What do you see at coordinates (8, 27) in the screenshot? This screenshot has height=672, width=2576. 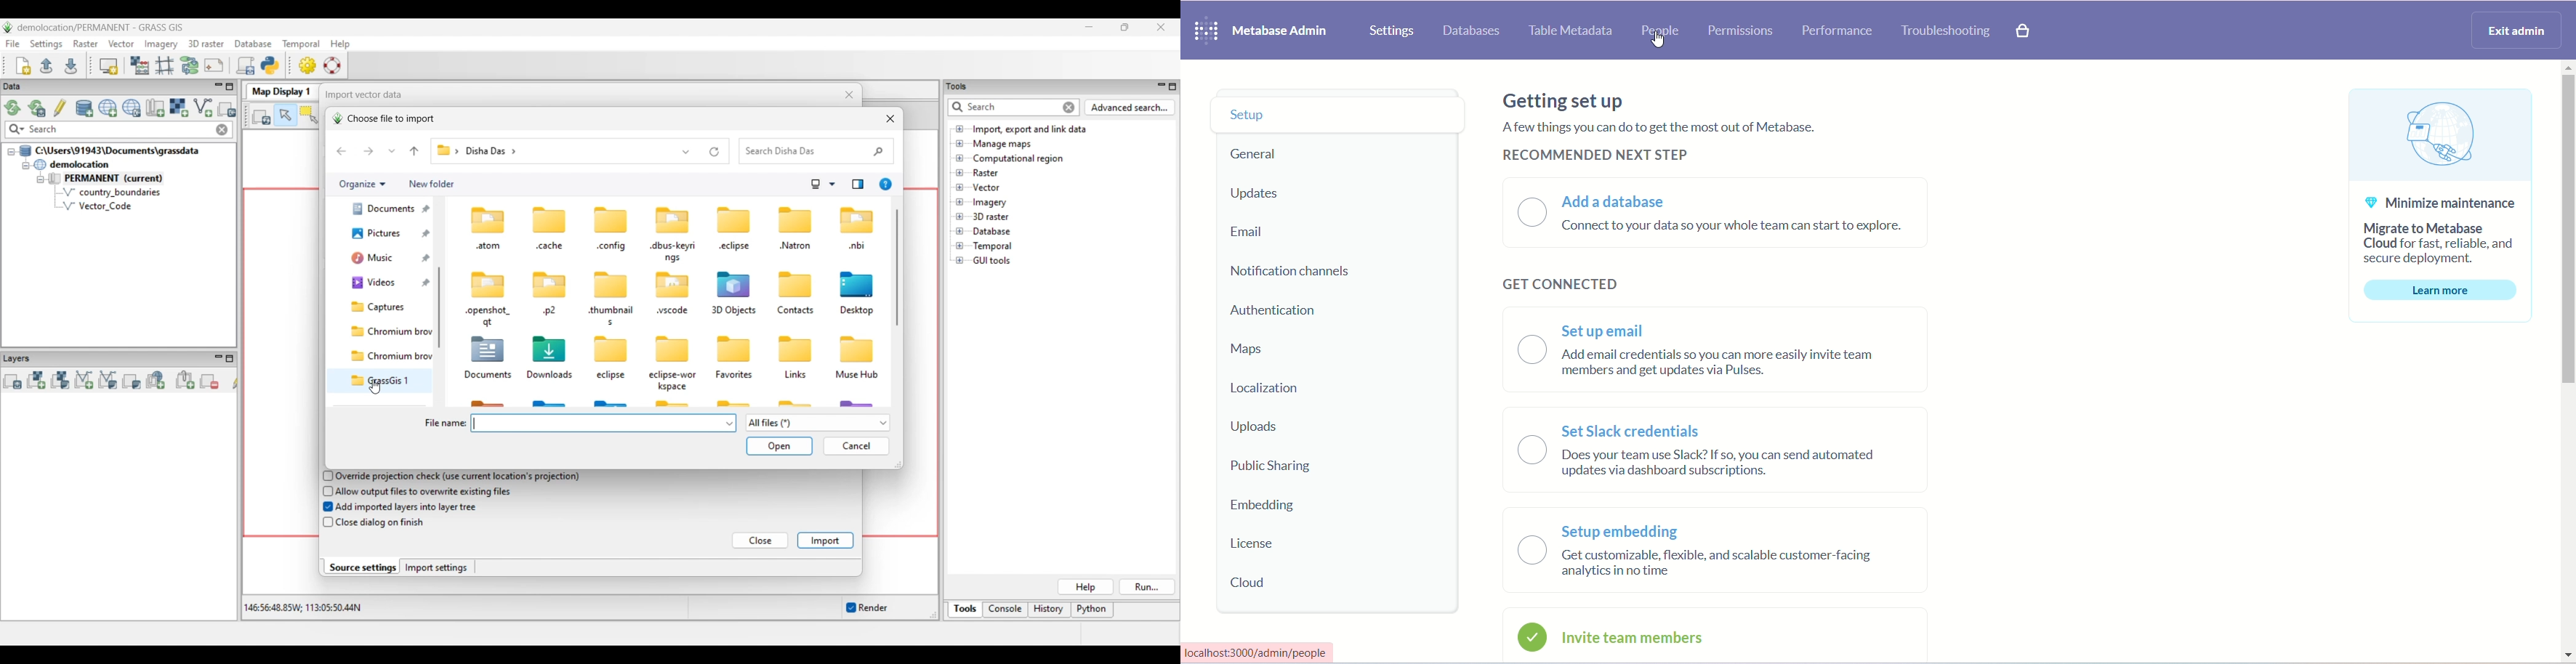 I see `Software logo` at bounding box center [8, 27].